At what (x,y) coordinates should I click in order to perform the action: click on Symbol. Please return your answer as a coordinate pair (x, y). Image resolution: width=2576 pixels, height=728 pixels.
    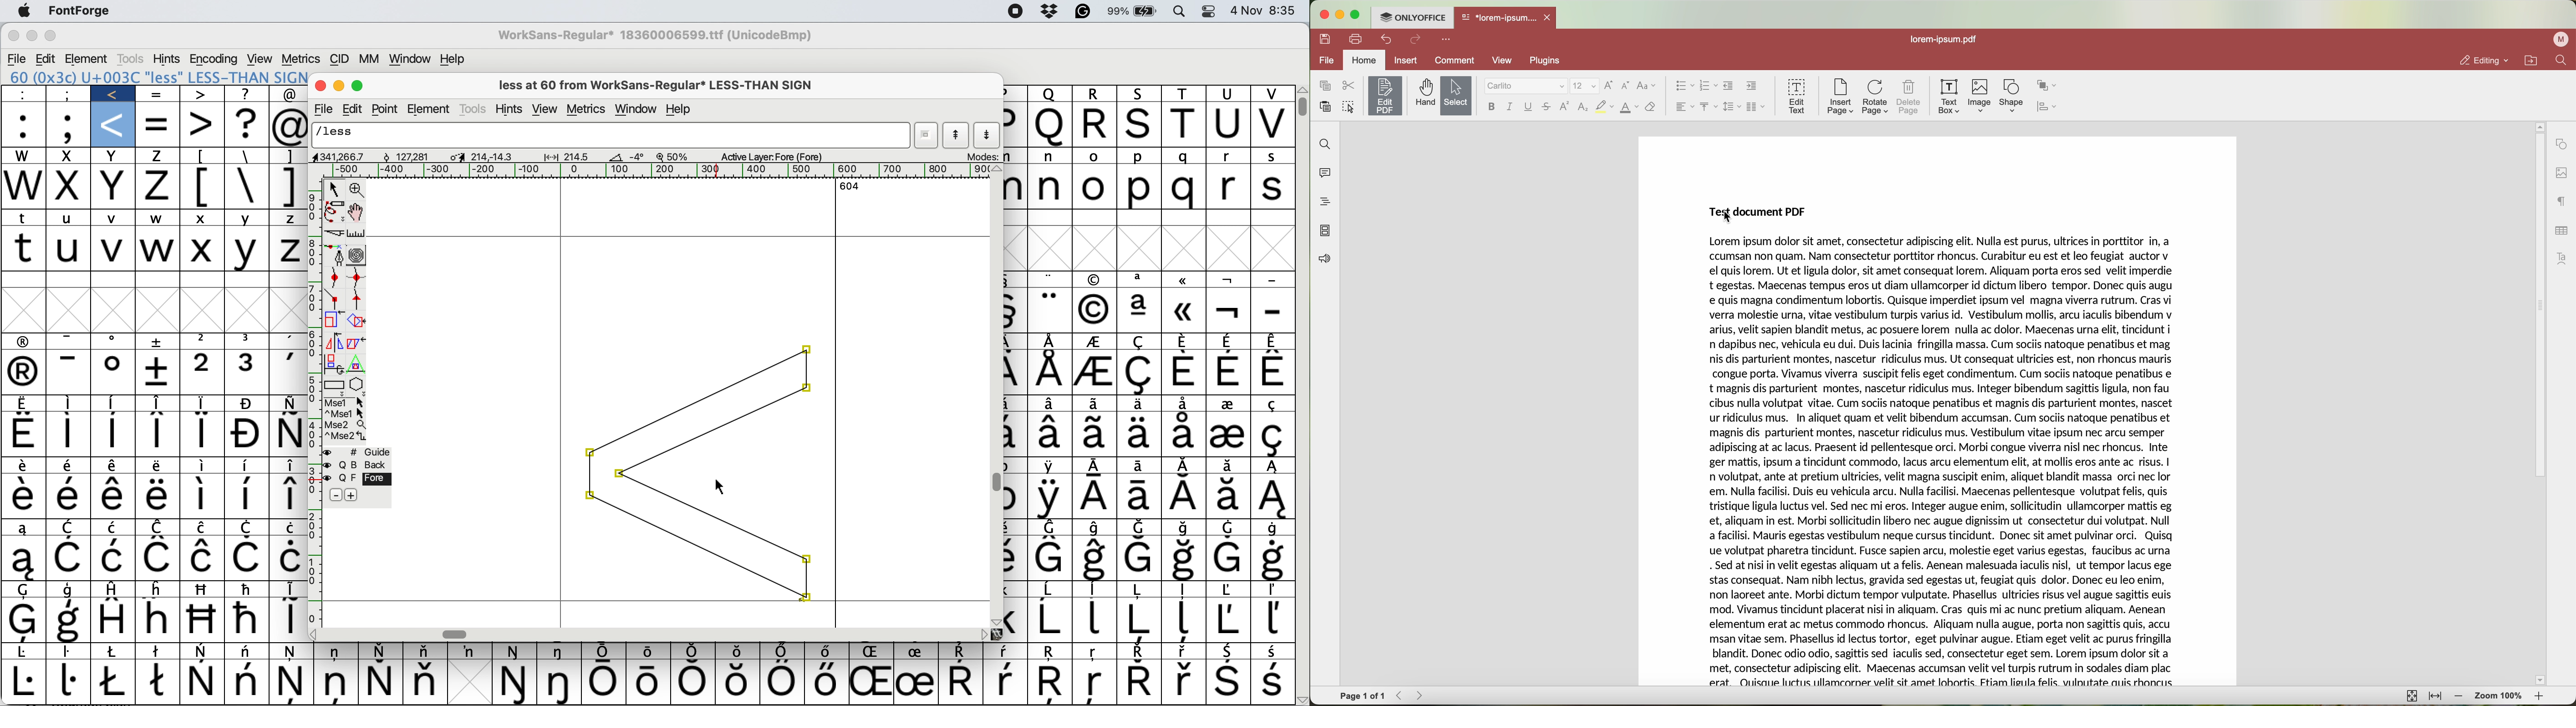
    Looking at the image, I should click on (1052, 341).